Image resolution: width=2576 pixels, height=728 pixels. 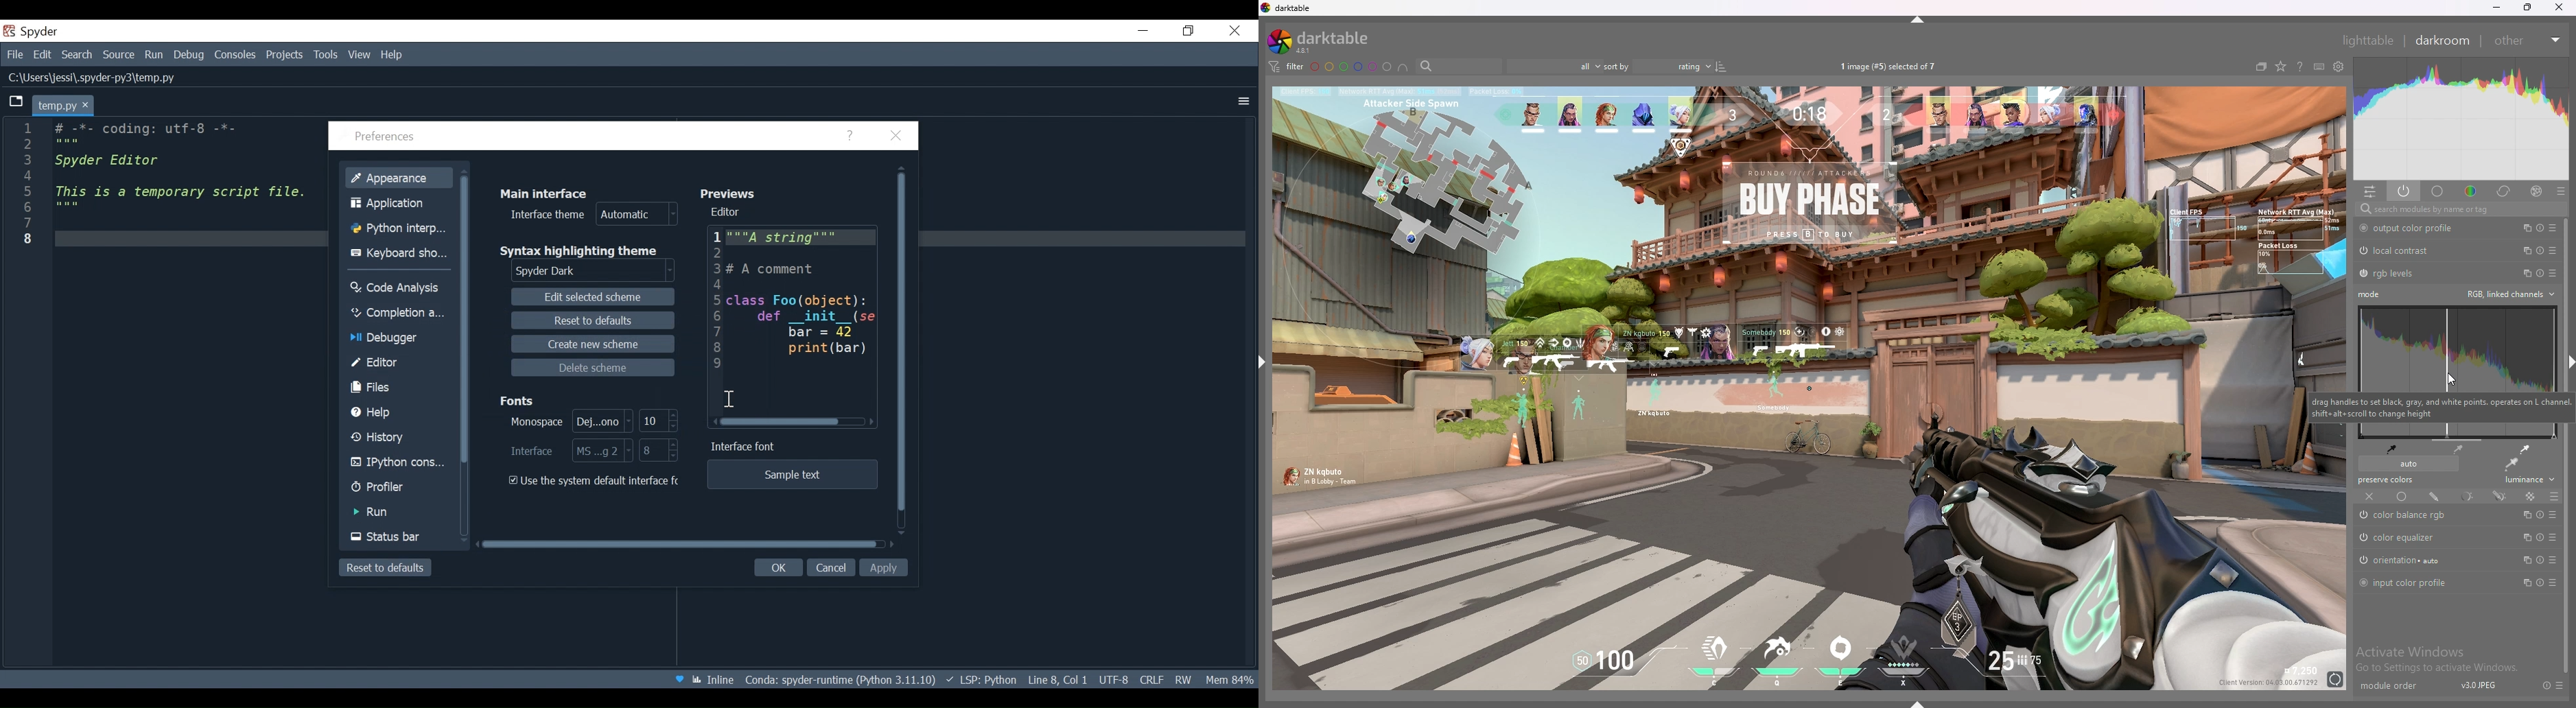 What do you see at coordinates (1350, 67) in the screenshot?
I see `color labels` at bounding box center [1350, 67].